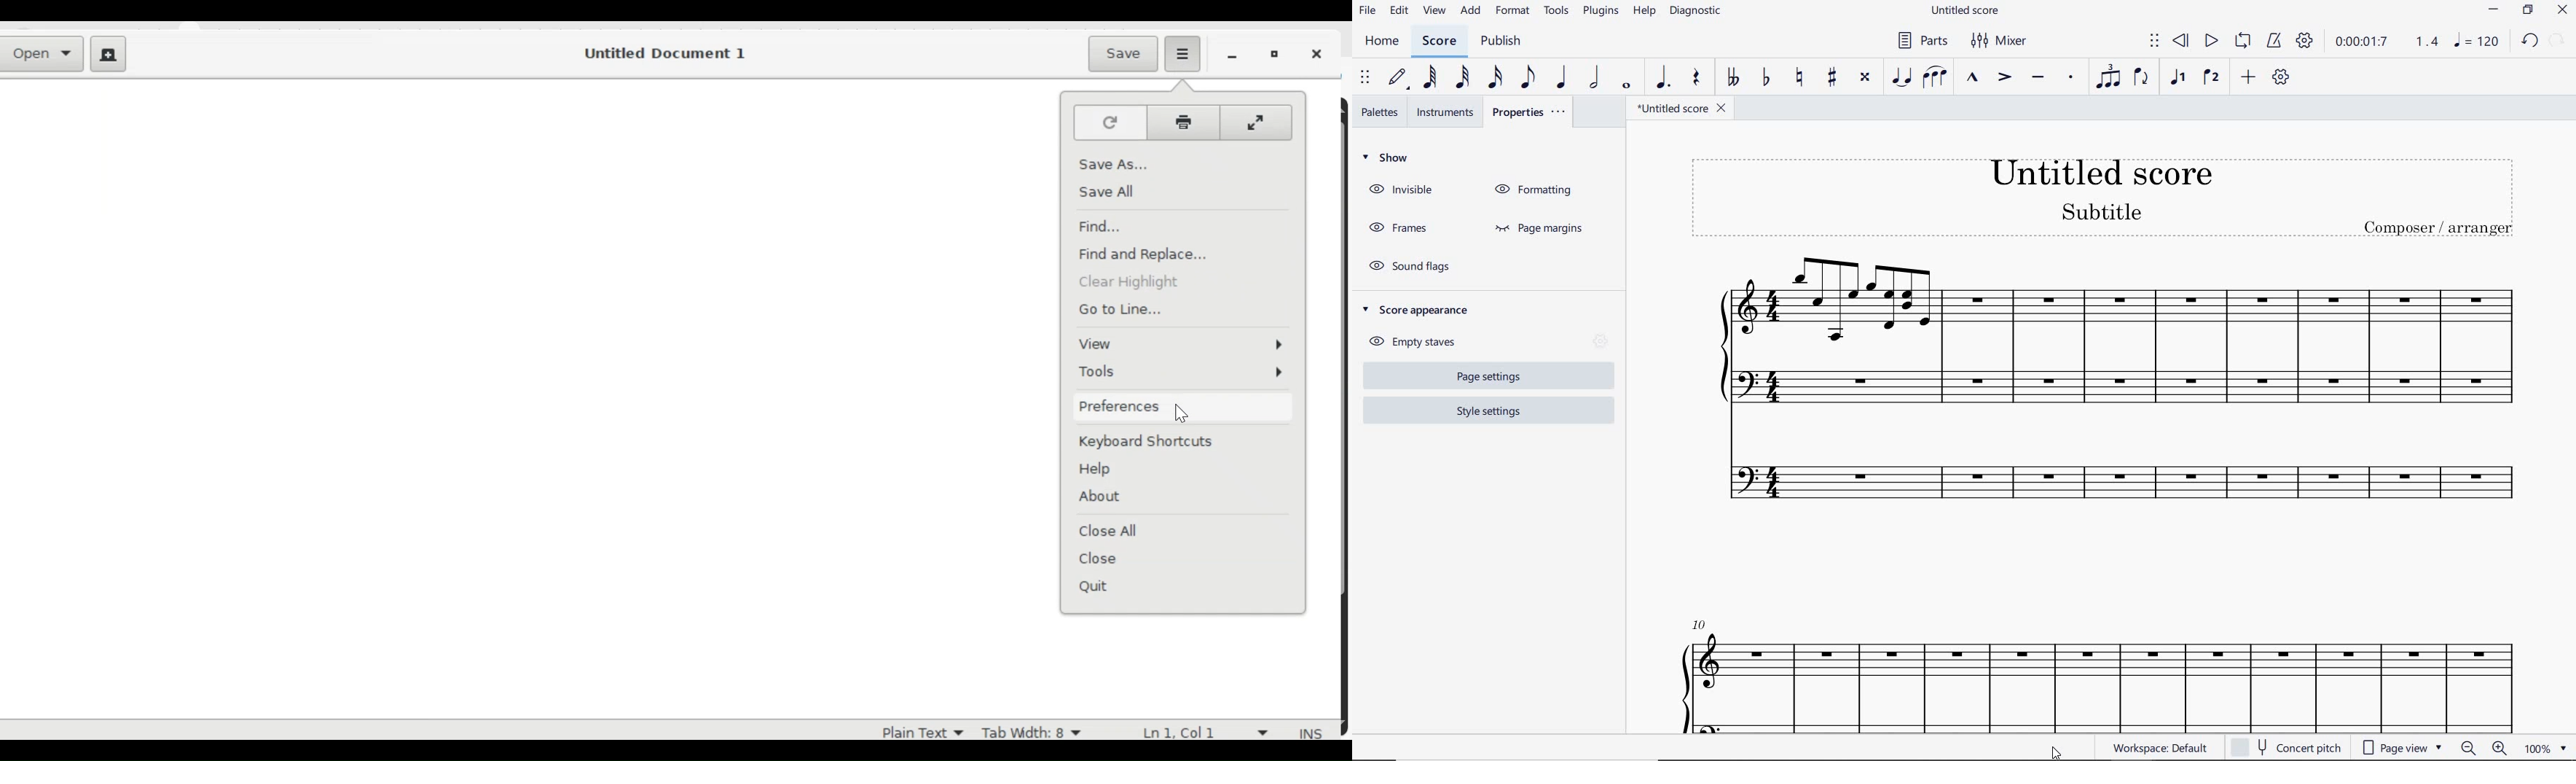 This screenshot has width=2576, height=784. I want to click on CLOSE, so click(2561, 11).